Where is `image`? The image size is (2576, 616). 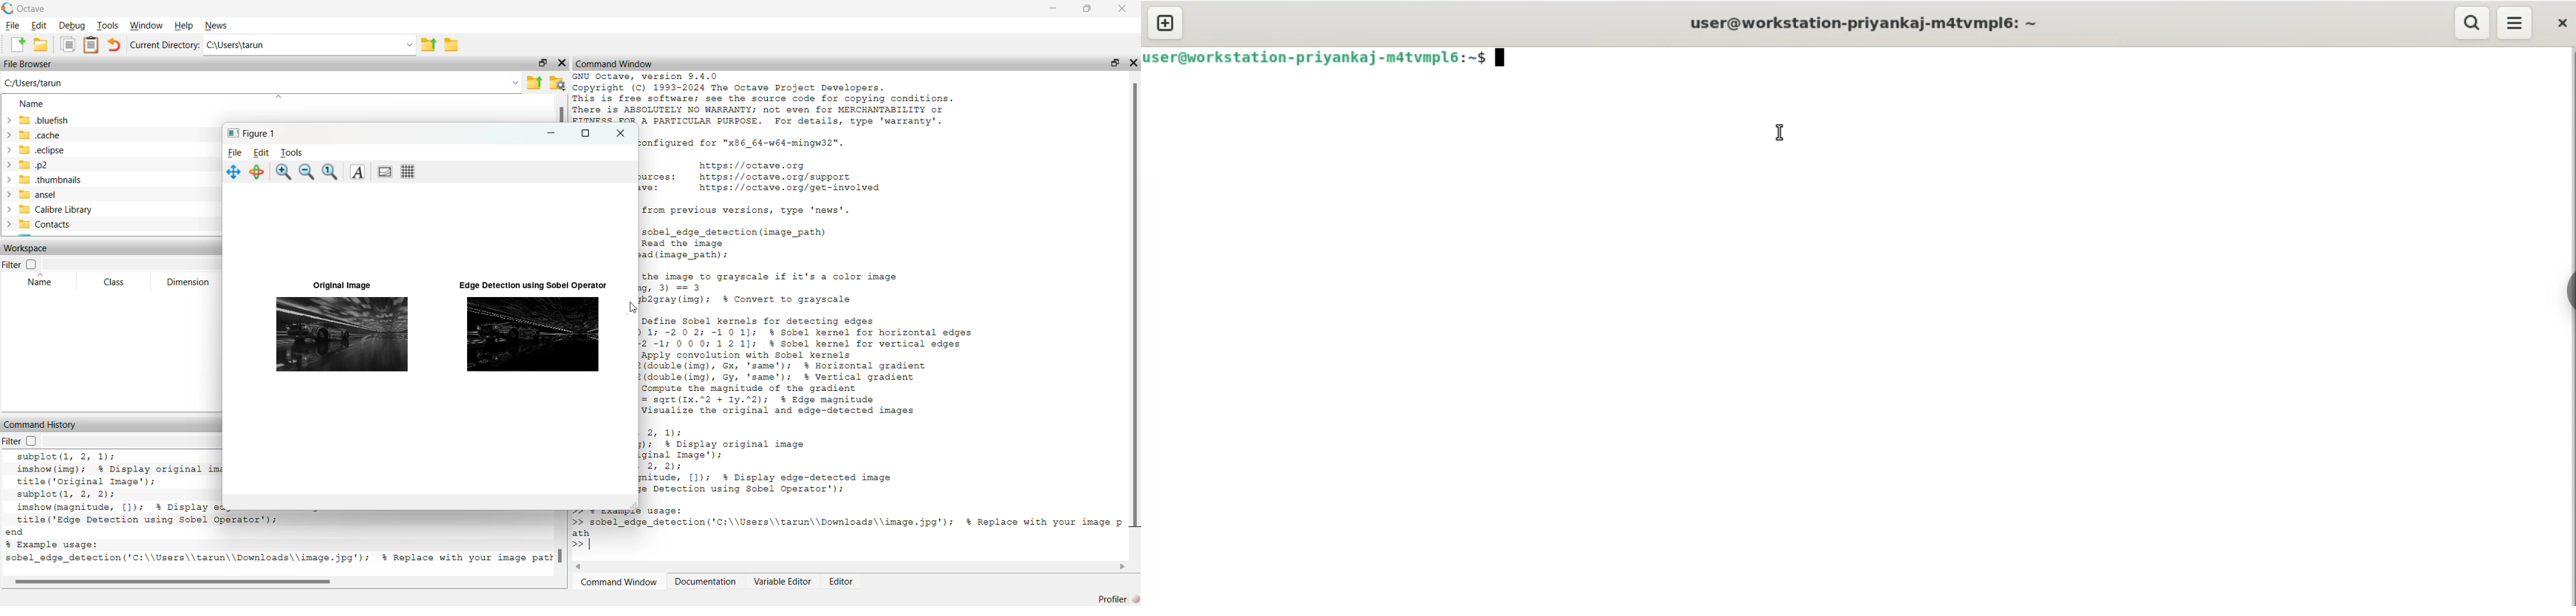 image is located at coordinates (340, 337).